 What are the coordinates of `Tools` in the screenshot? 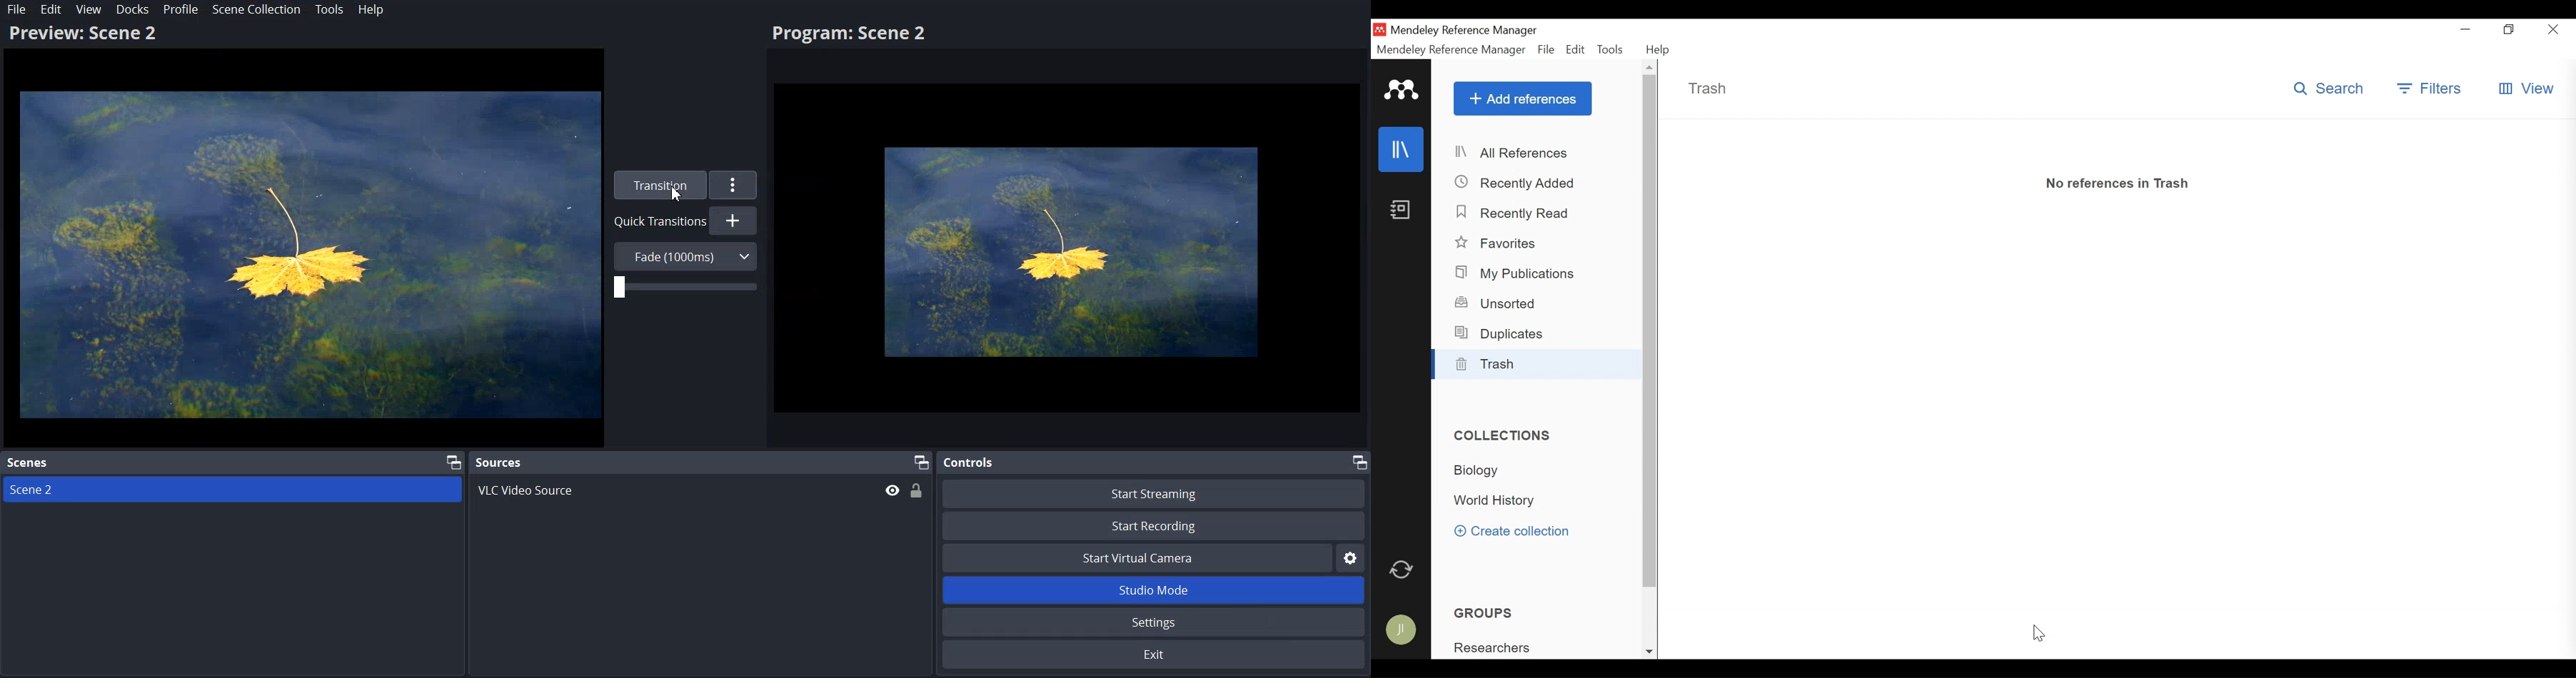 It's located at (329, 10).